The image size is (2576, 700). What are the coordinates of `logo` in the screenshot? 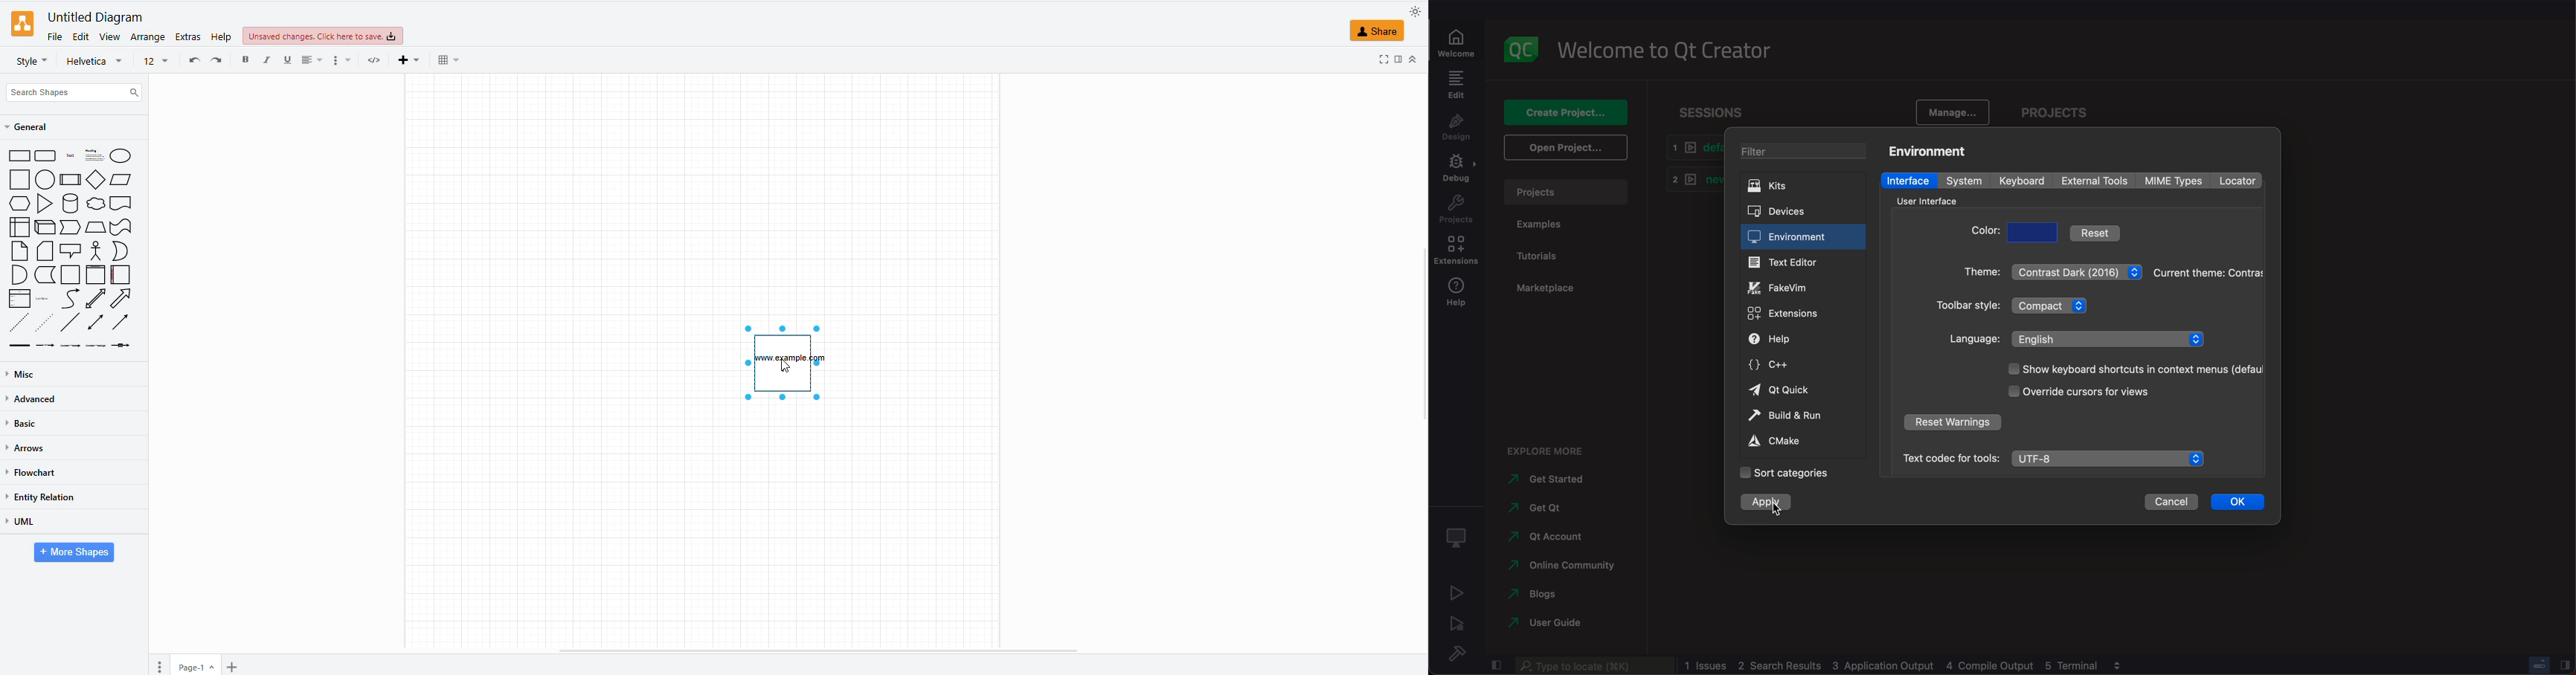 It's located at (22, 24).